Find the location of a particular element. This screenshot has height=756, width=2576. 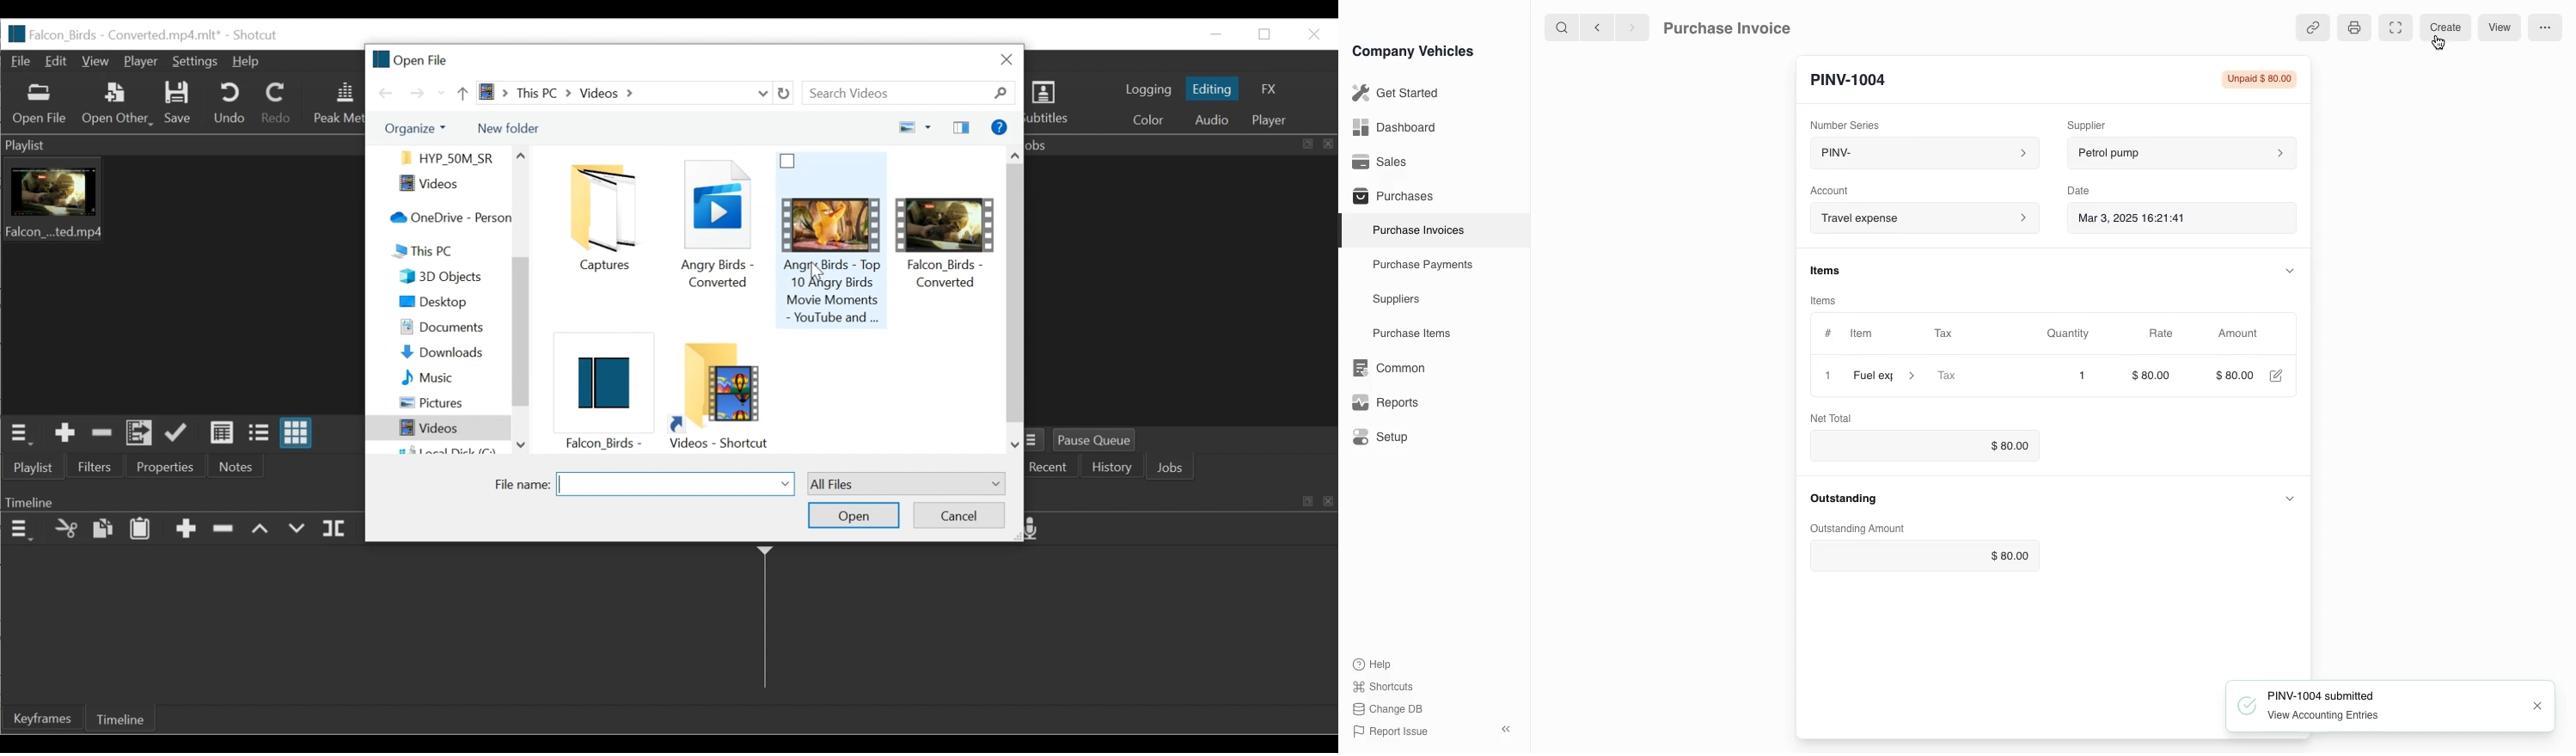

Timeline cursor is located at coordinates (764, 622).